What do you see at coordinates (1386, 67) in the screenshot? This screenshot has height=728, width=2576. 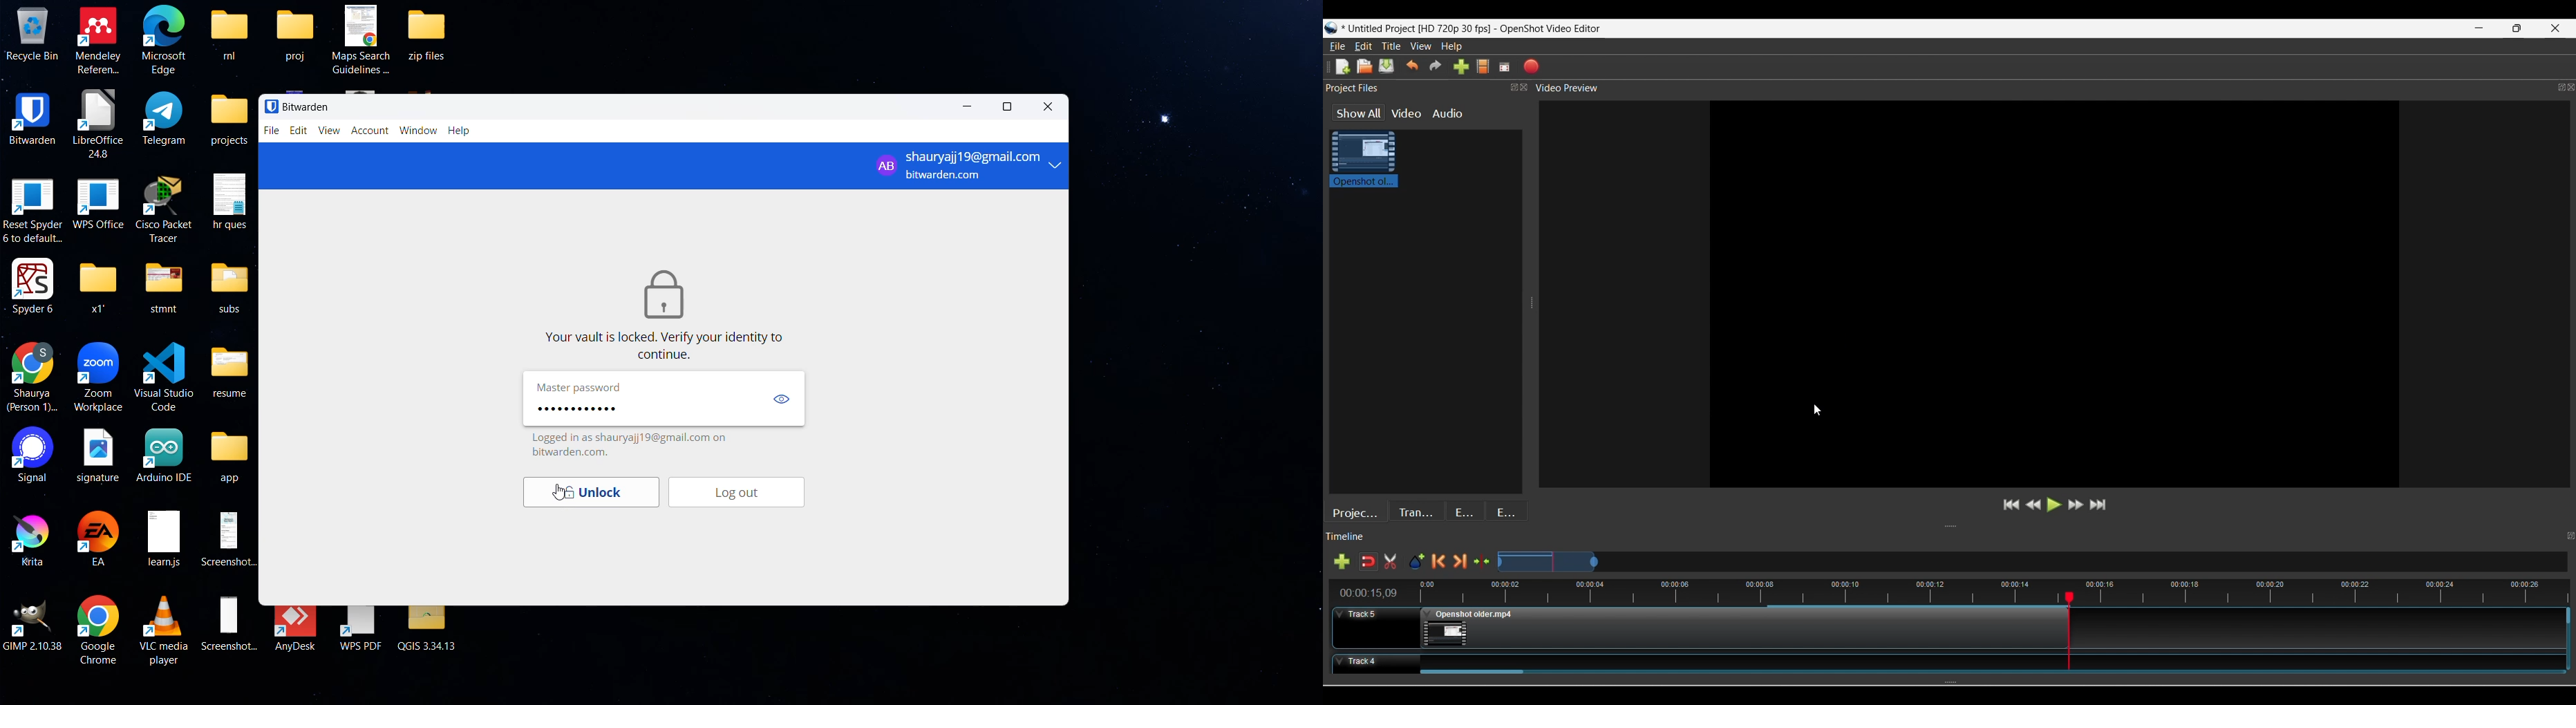 I see `Save file` at bounding box center [1386, 67].